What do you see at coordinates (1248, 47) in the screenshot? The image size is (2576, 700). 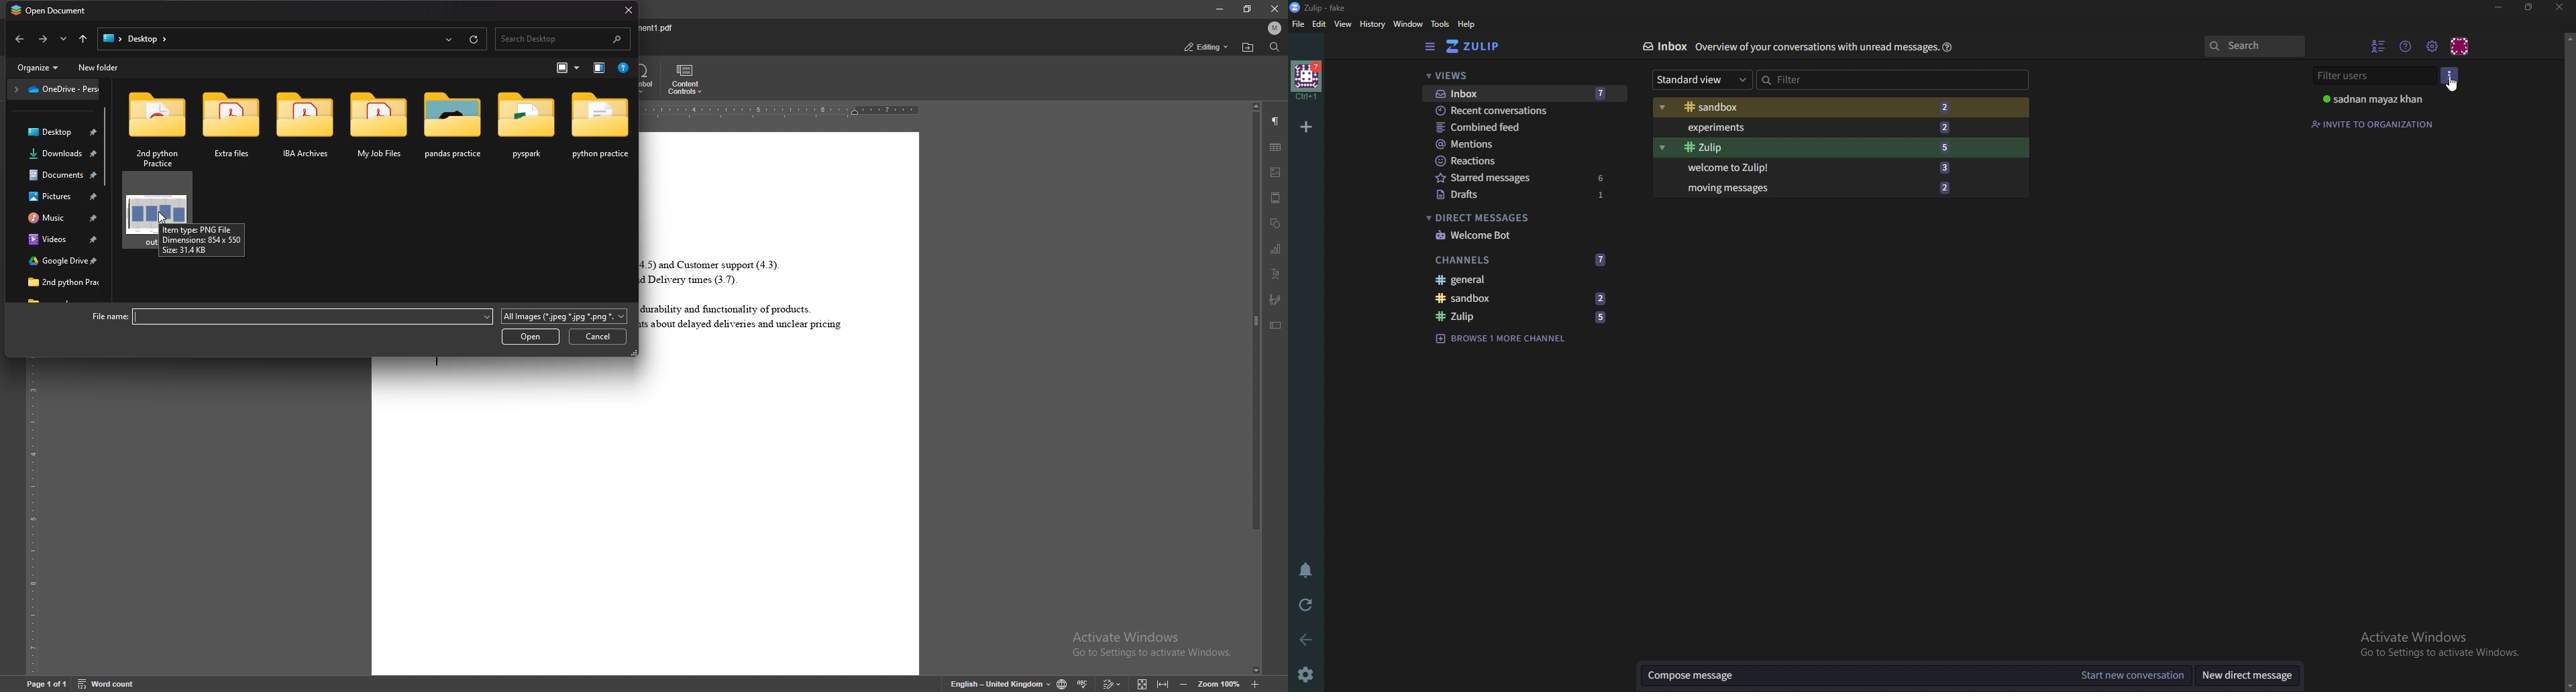 I see `locate file` at bounding box center [1248, 47].